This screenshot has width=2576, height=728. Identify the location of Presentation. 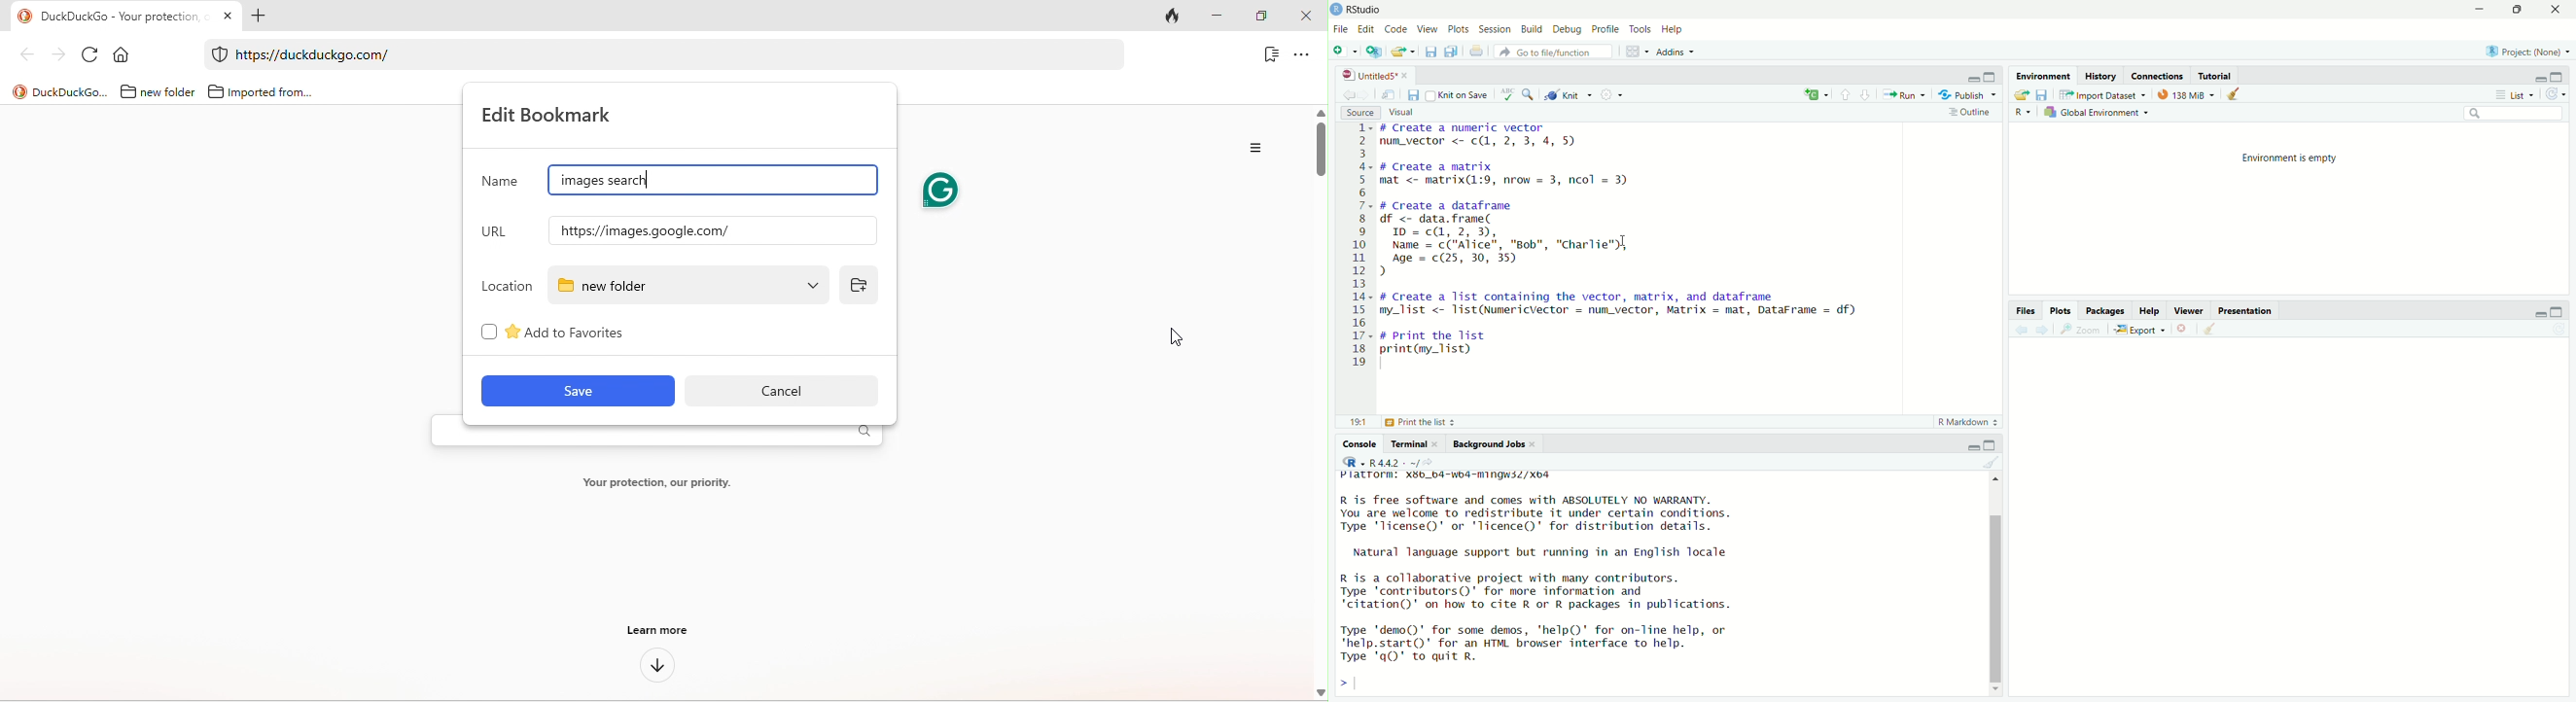
(2251, 310).